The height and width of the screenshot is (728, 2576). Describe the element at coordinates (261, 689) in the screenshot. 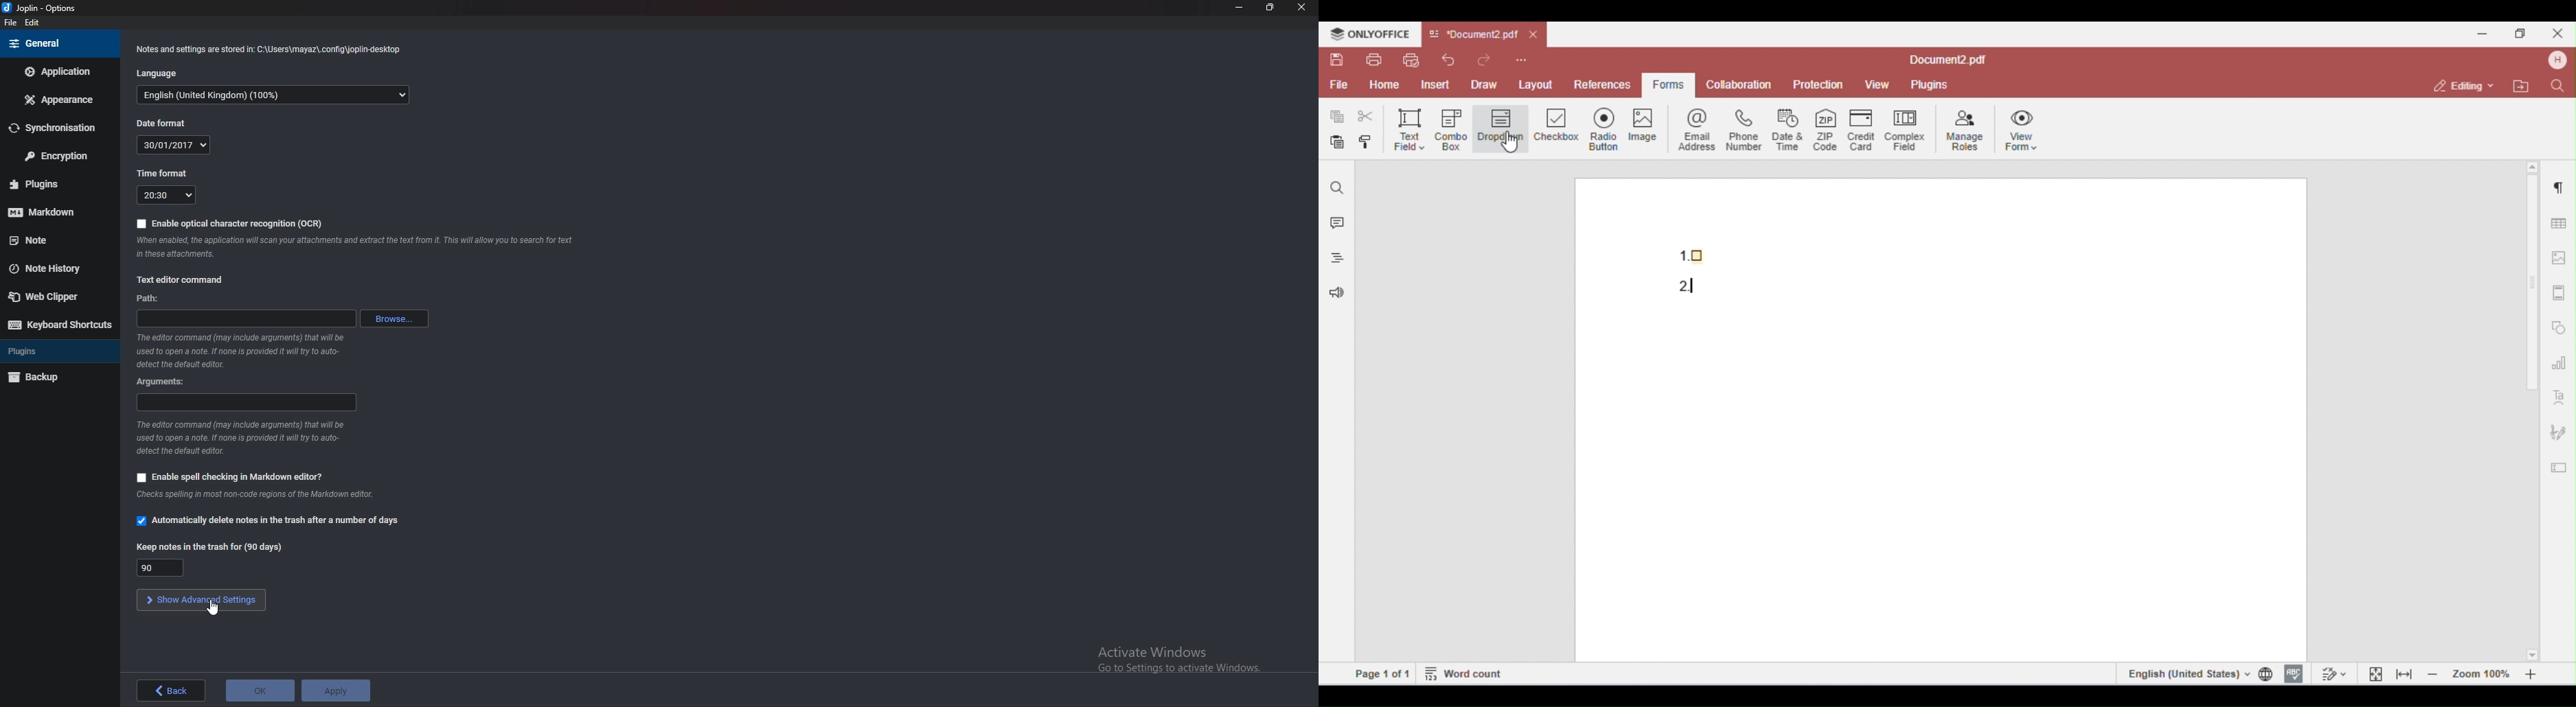

I see `ok` at that location.